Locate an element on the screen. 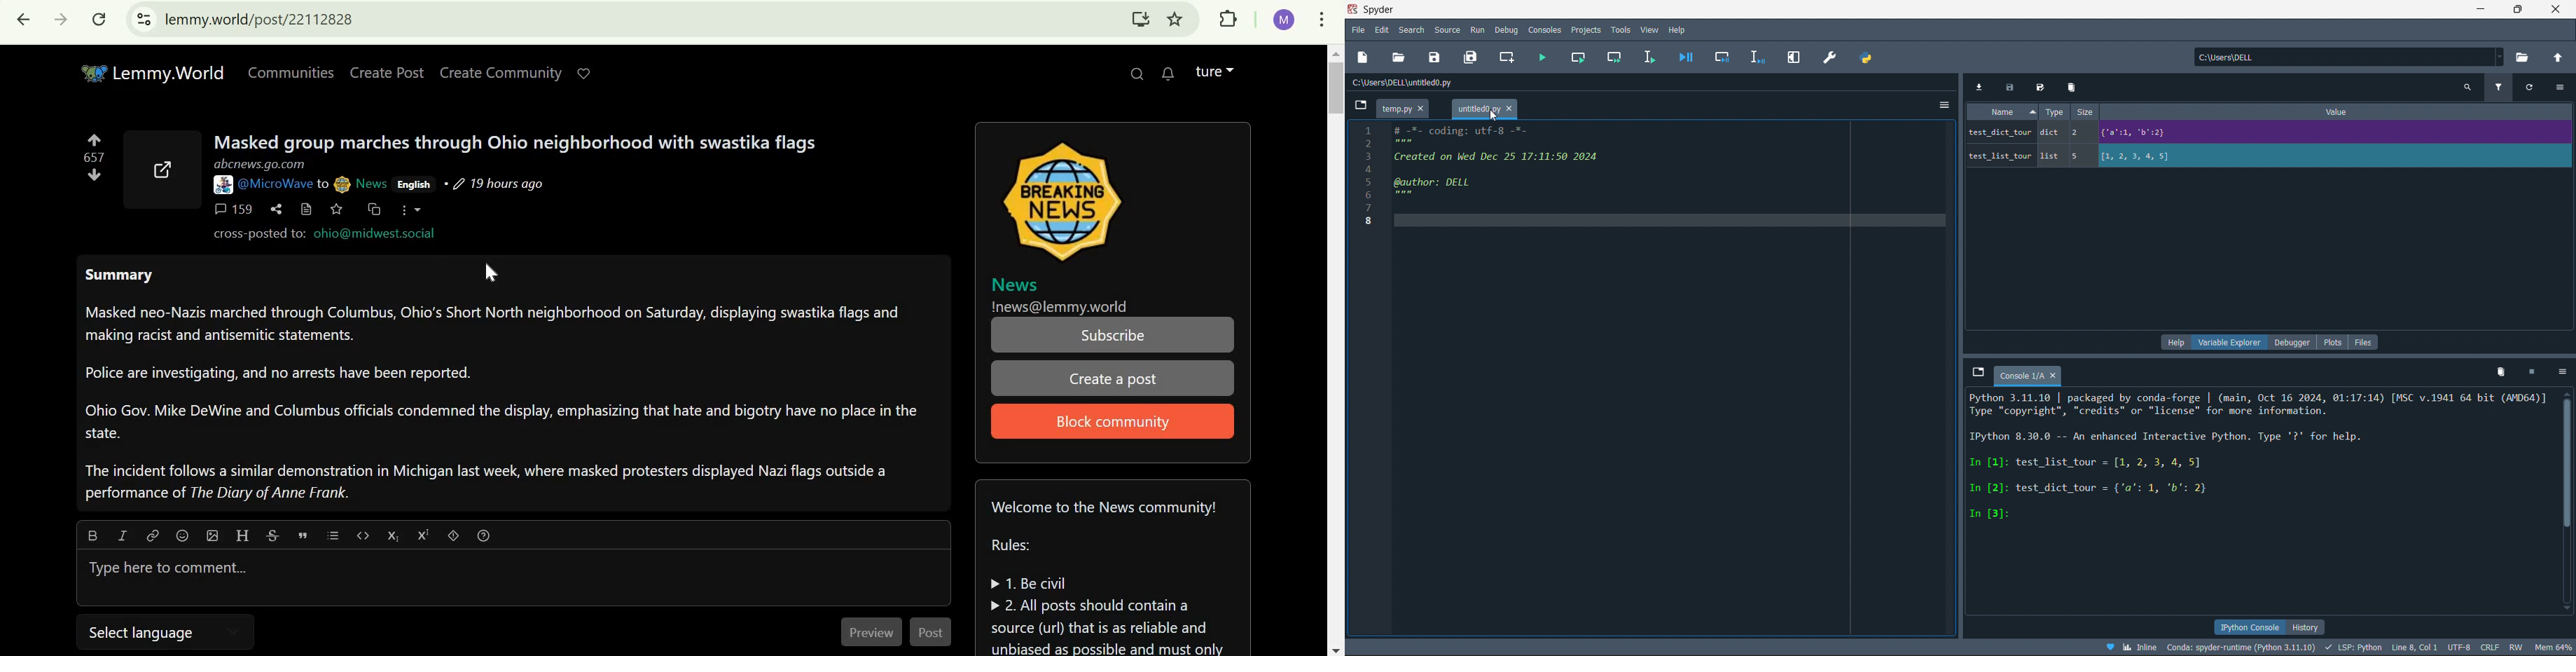  open file is located at coordinates (1401, 57).